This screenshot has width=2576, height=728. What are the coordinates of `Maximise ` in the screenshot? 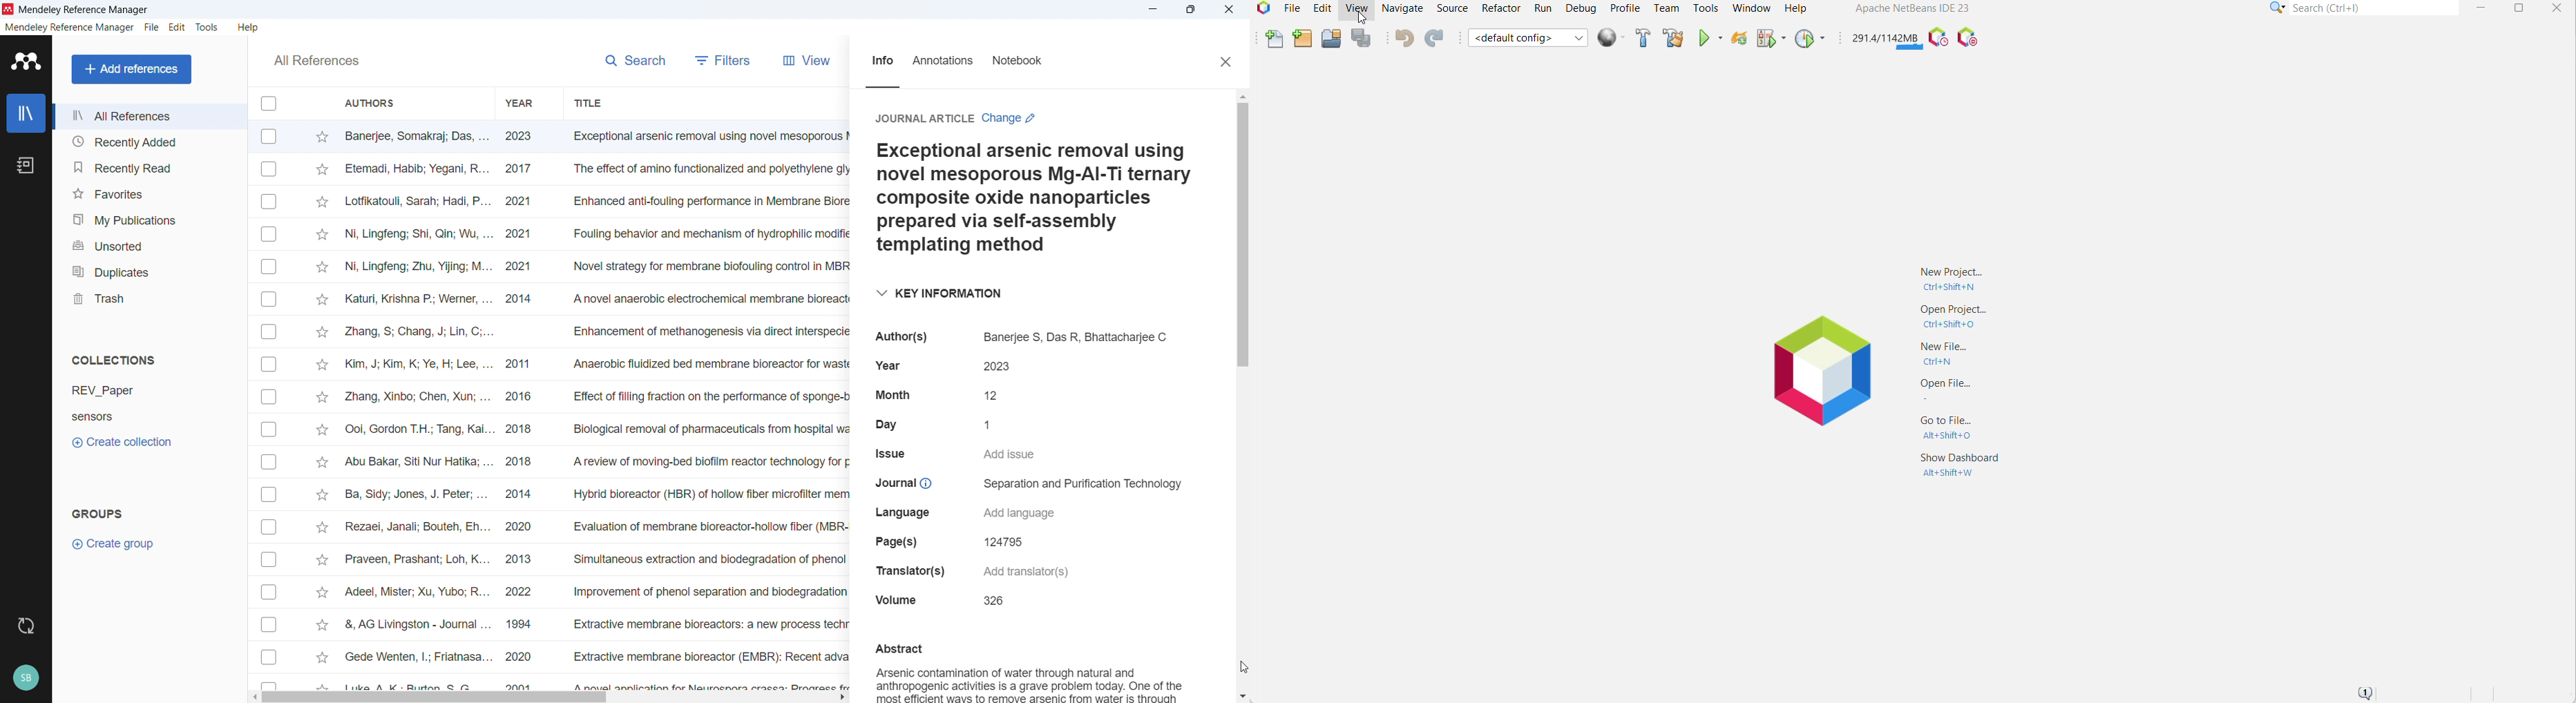 It's located at (1192, 10).